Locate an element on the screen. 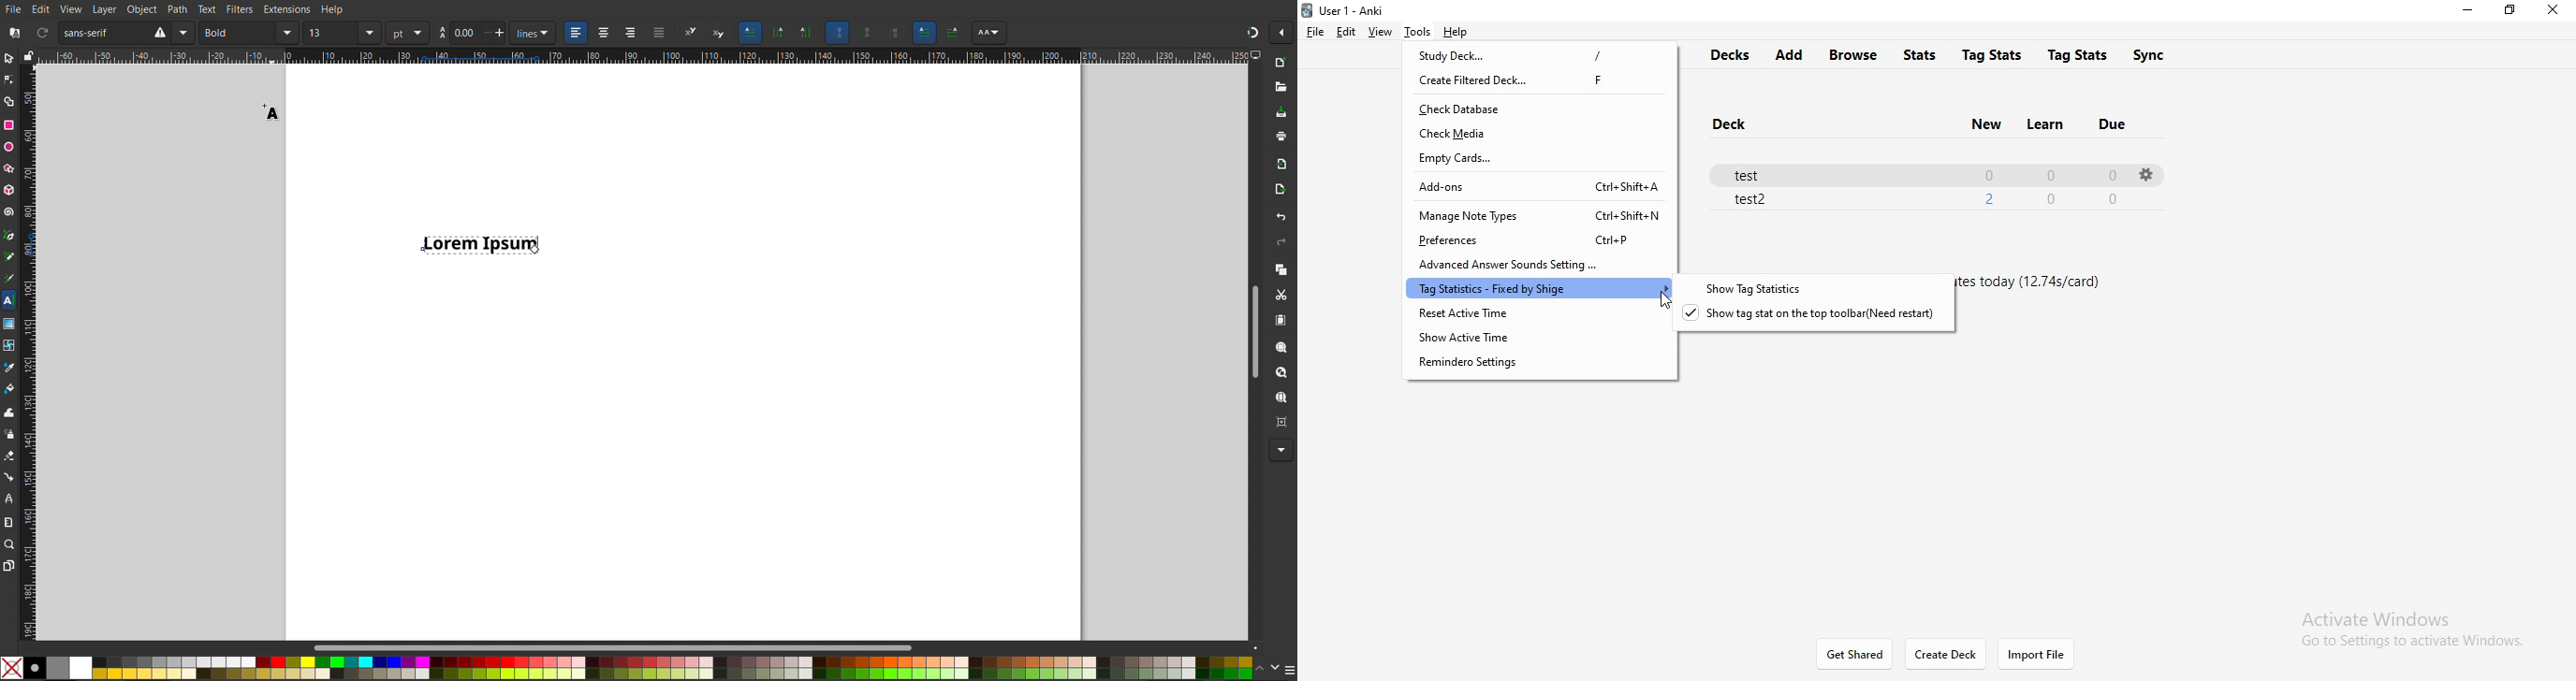 Image resolution: width=2576 pixels, height=700 pixels. empty cards is located at coordinates (1541, 159).